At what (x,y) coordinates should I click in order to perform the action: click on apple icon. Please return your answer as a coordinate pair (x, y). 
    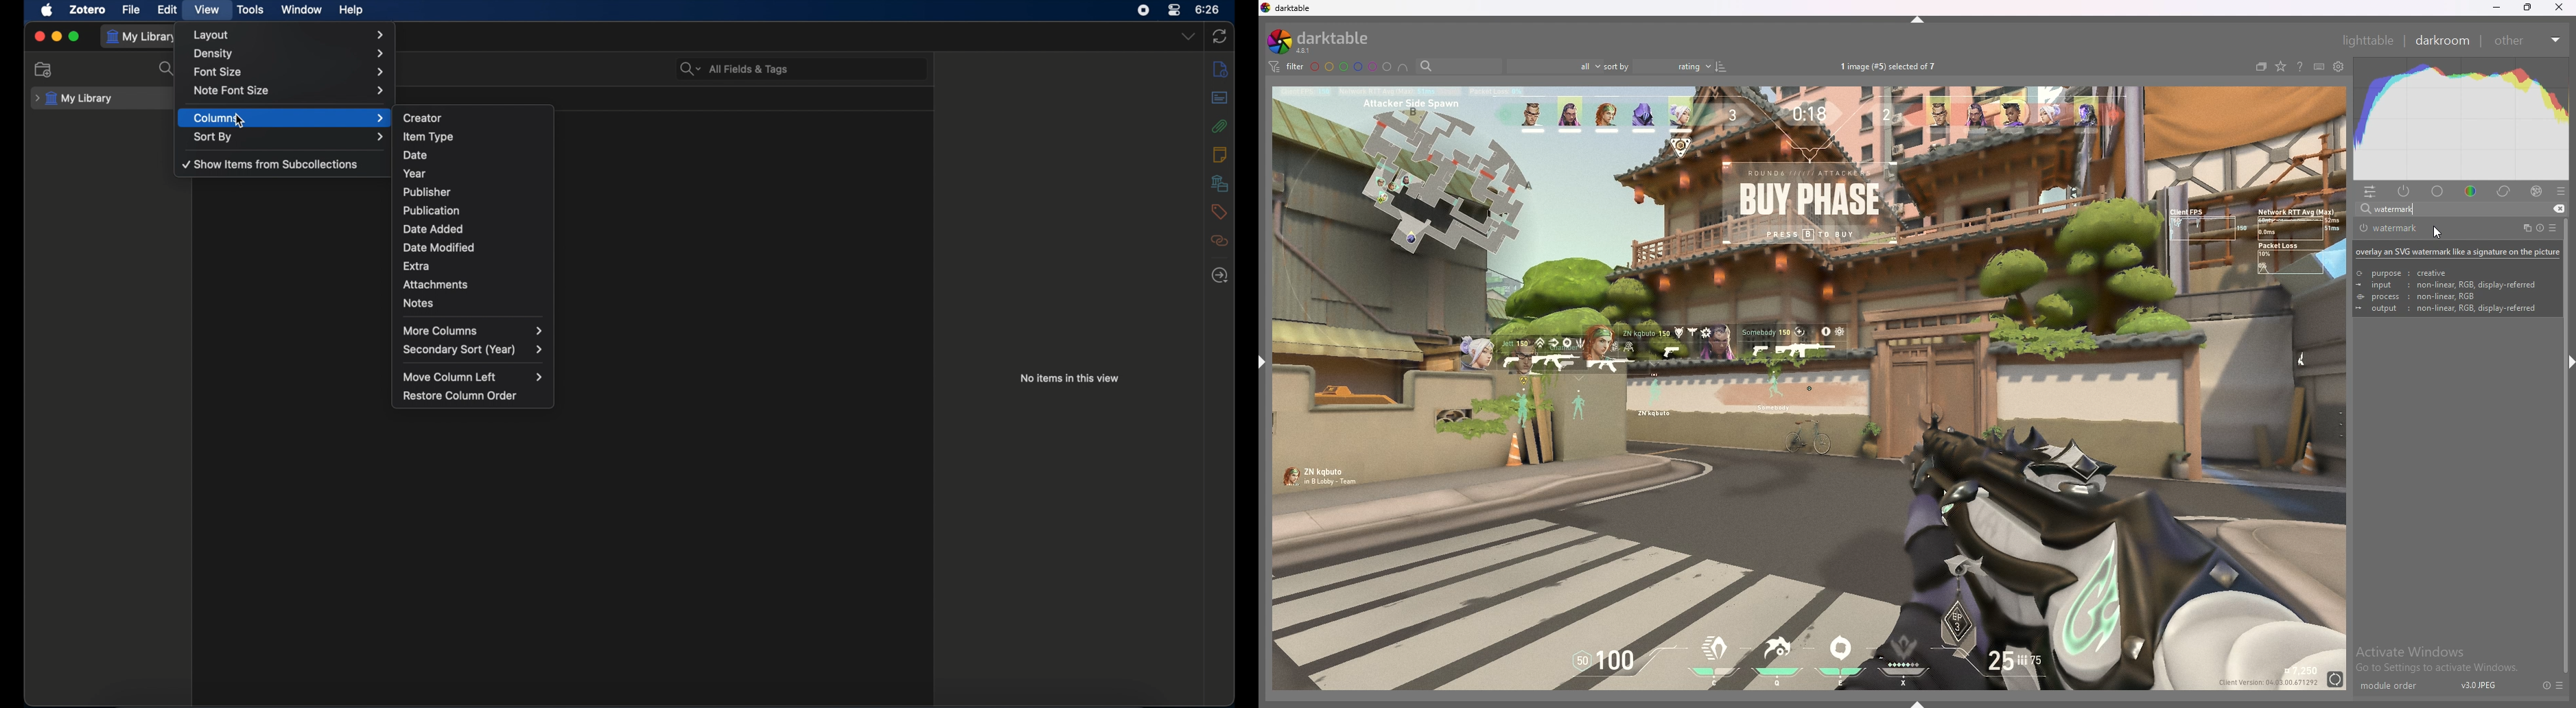
    Looking at the image, I should click on (47, 10).